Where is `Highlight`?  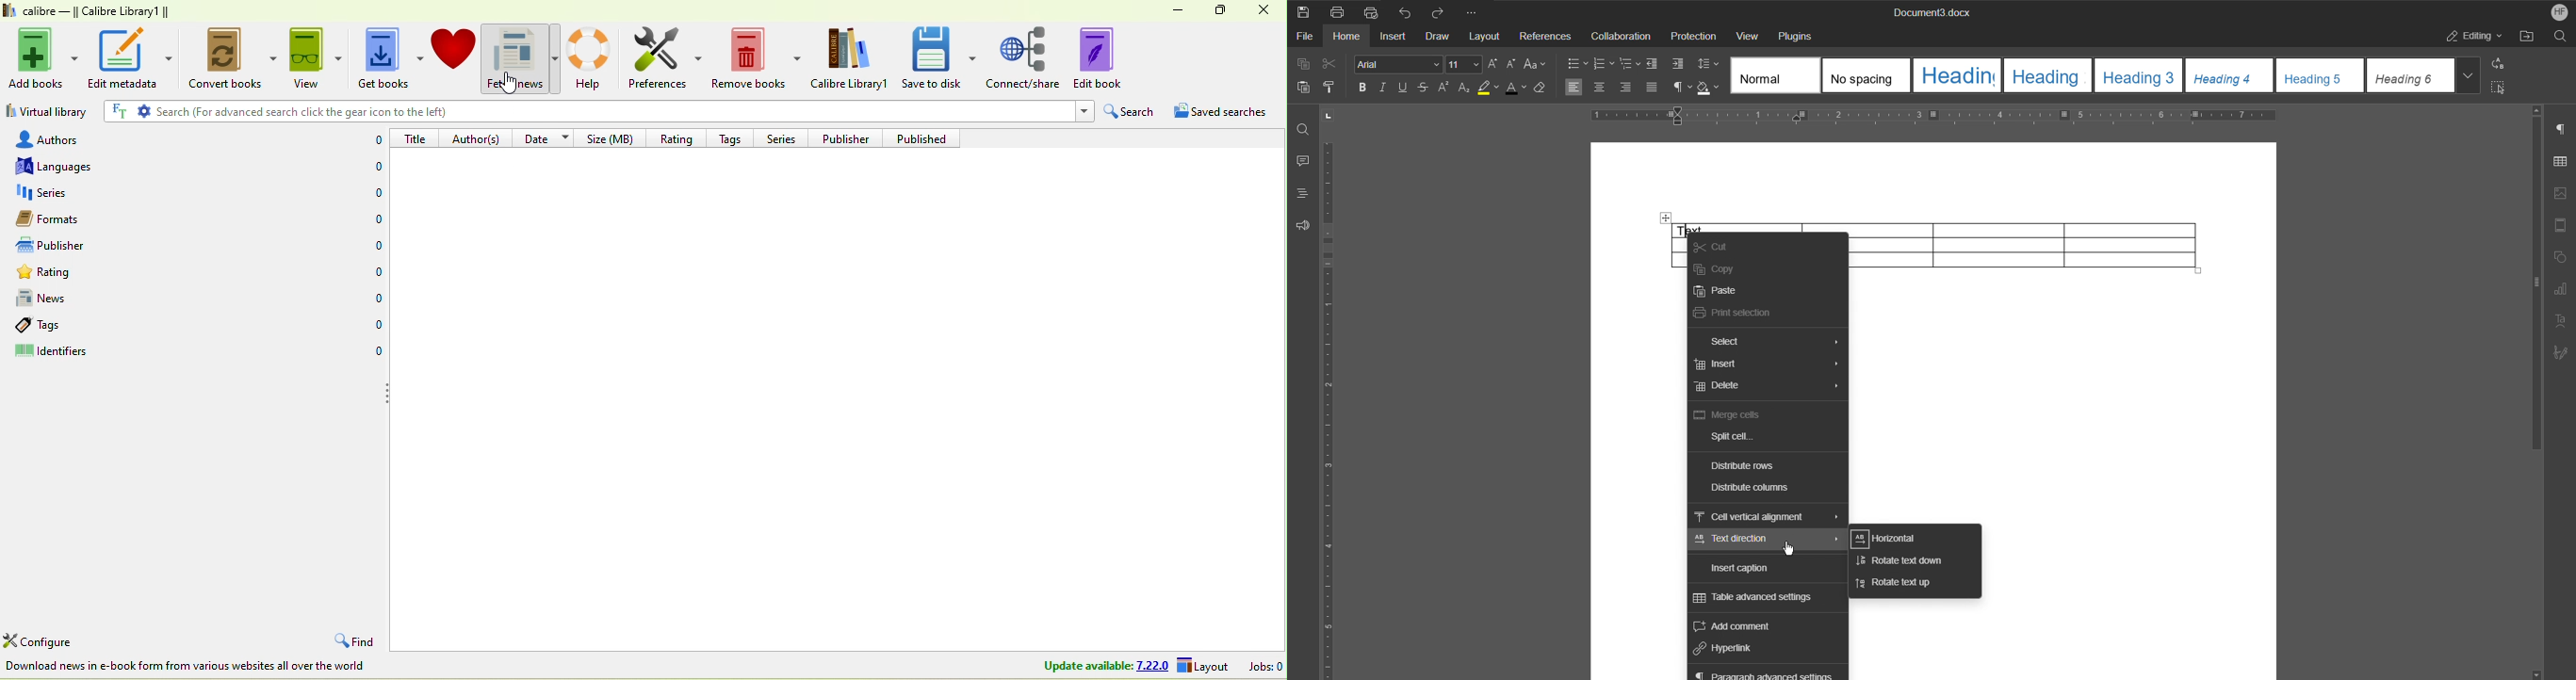
Highlight is located at coordinates (1489, 87).